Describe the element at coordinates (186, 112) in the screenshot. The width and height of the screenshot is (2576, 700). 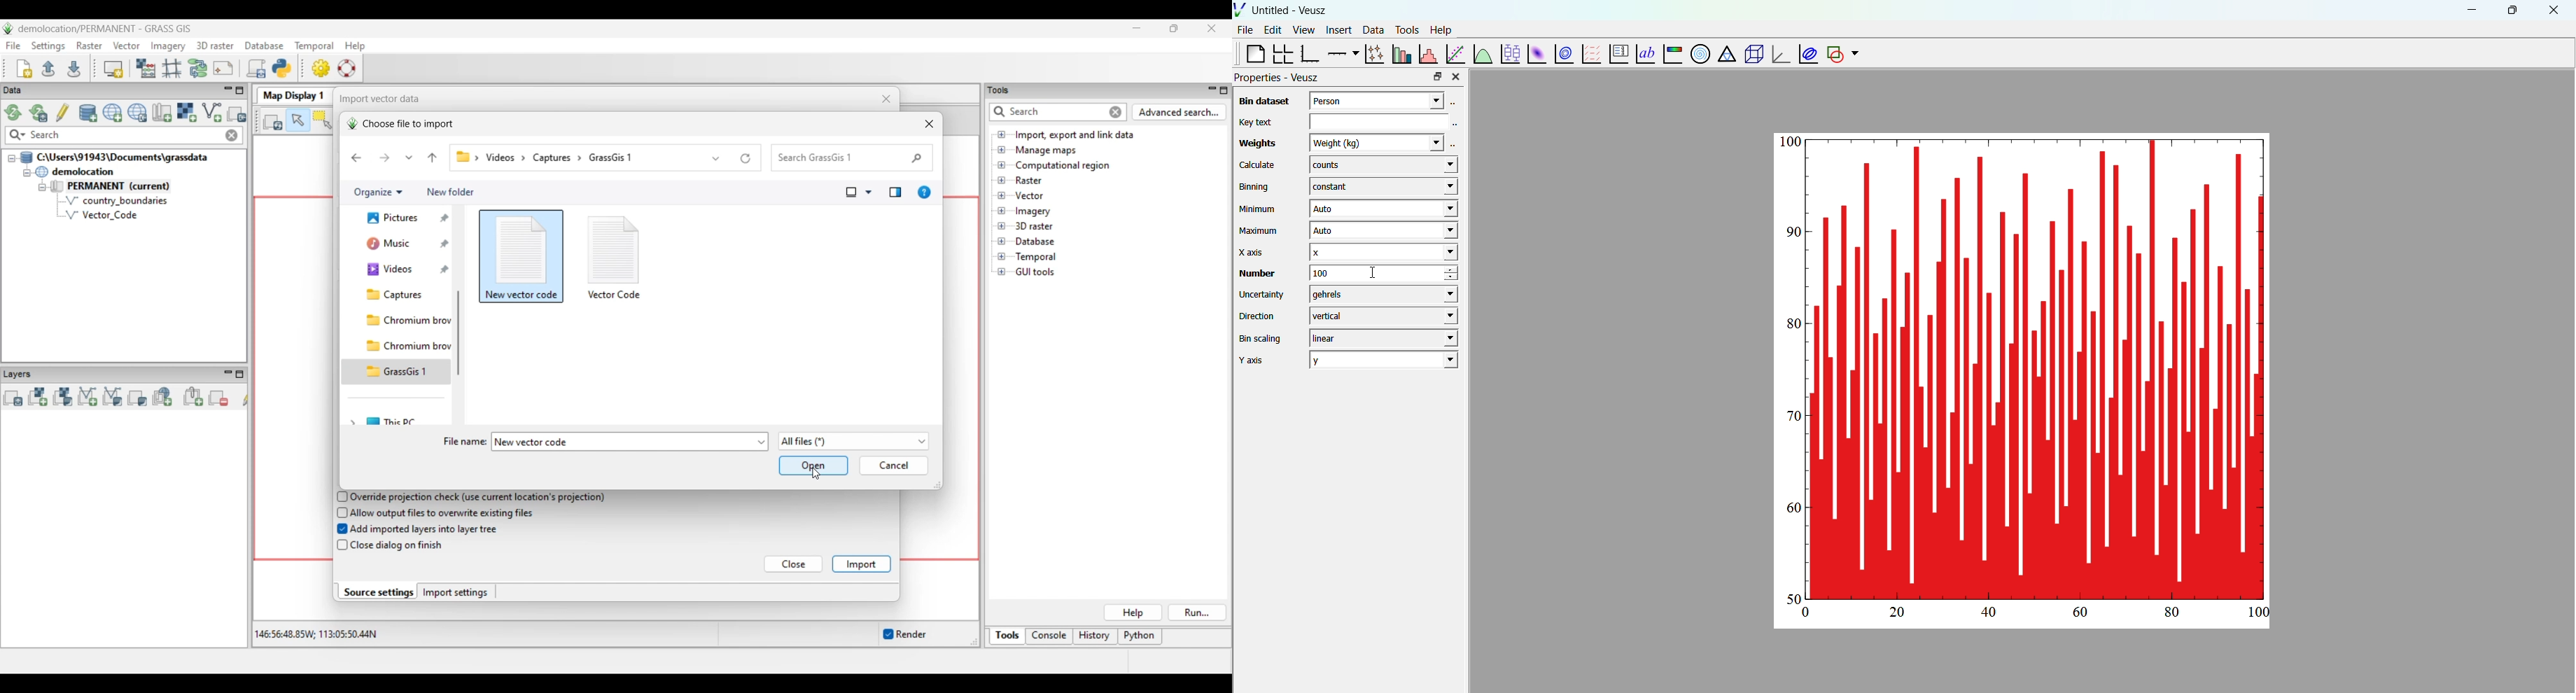
I see `Import raster data` at that location.